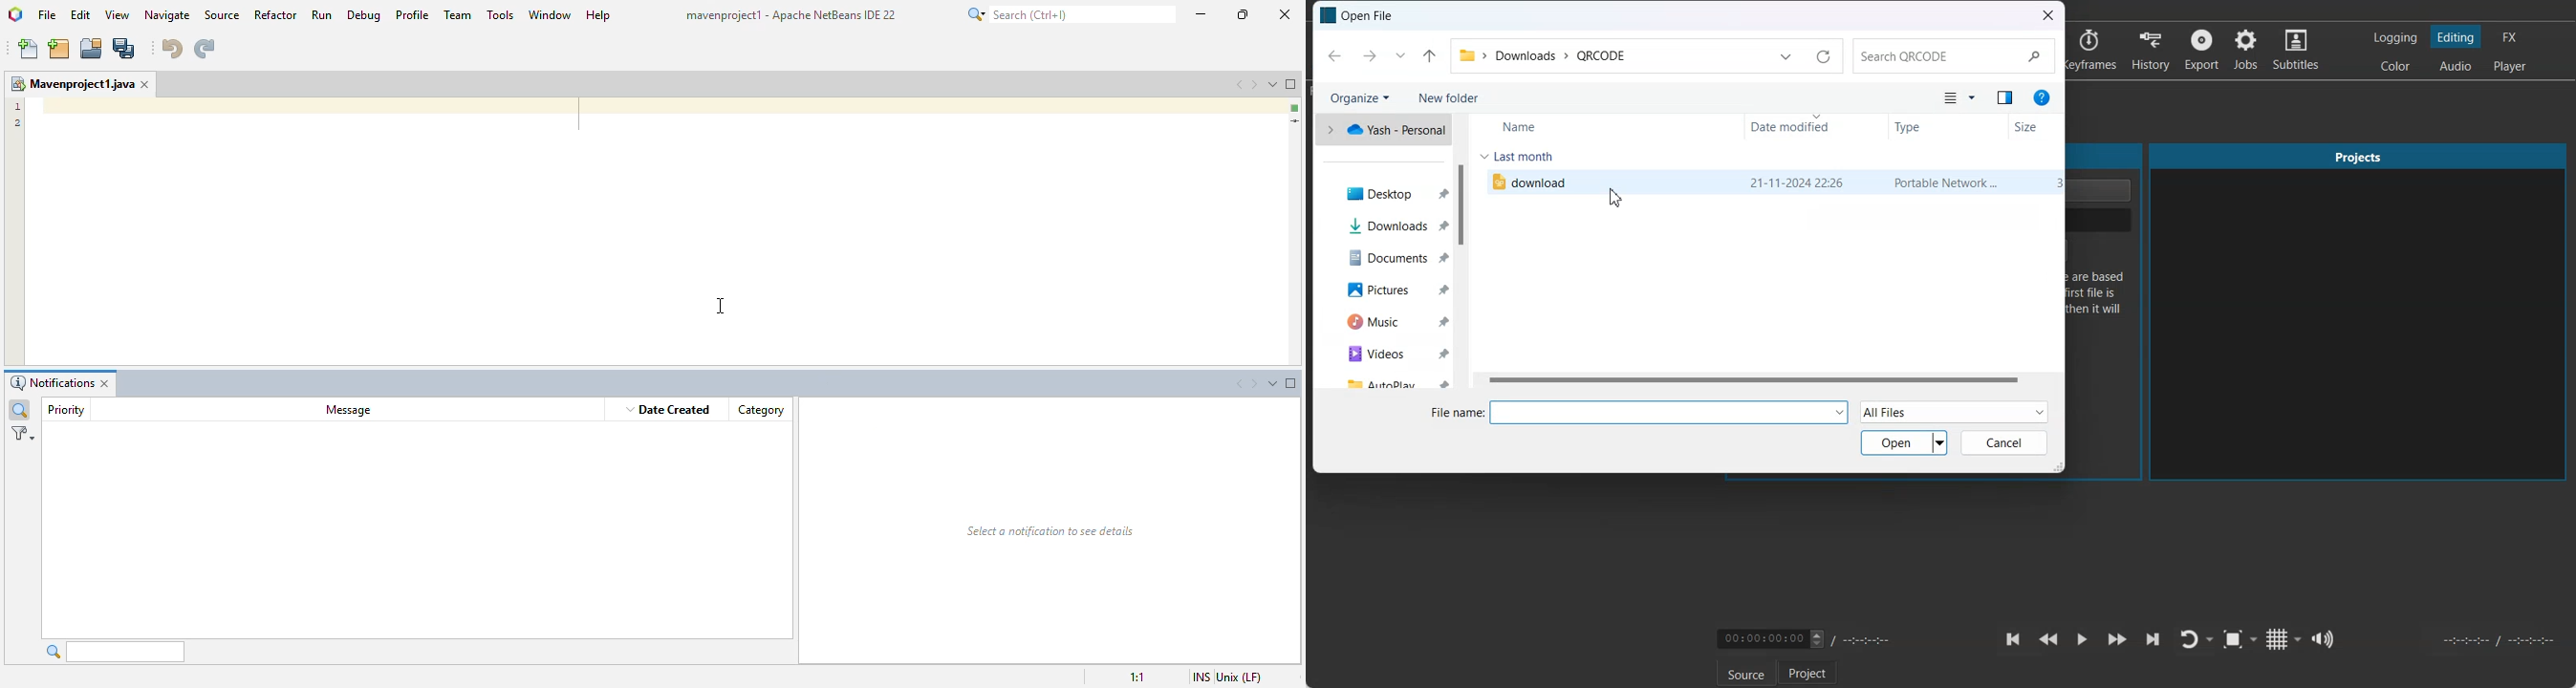  I want to click on Date Modified, so click(1793, 126).